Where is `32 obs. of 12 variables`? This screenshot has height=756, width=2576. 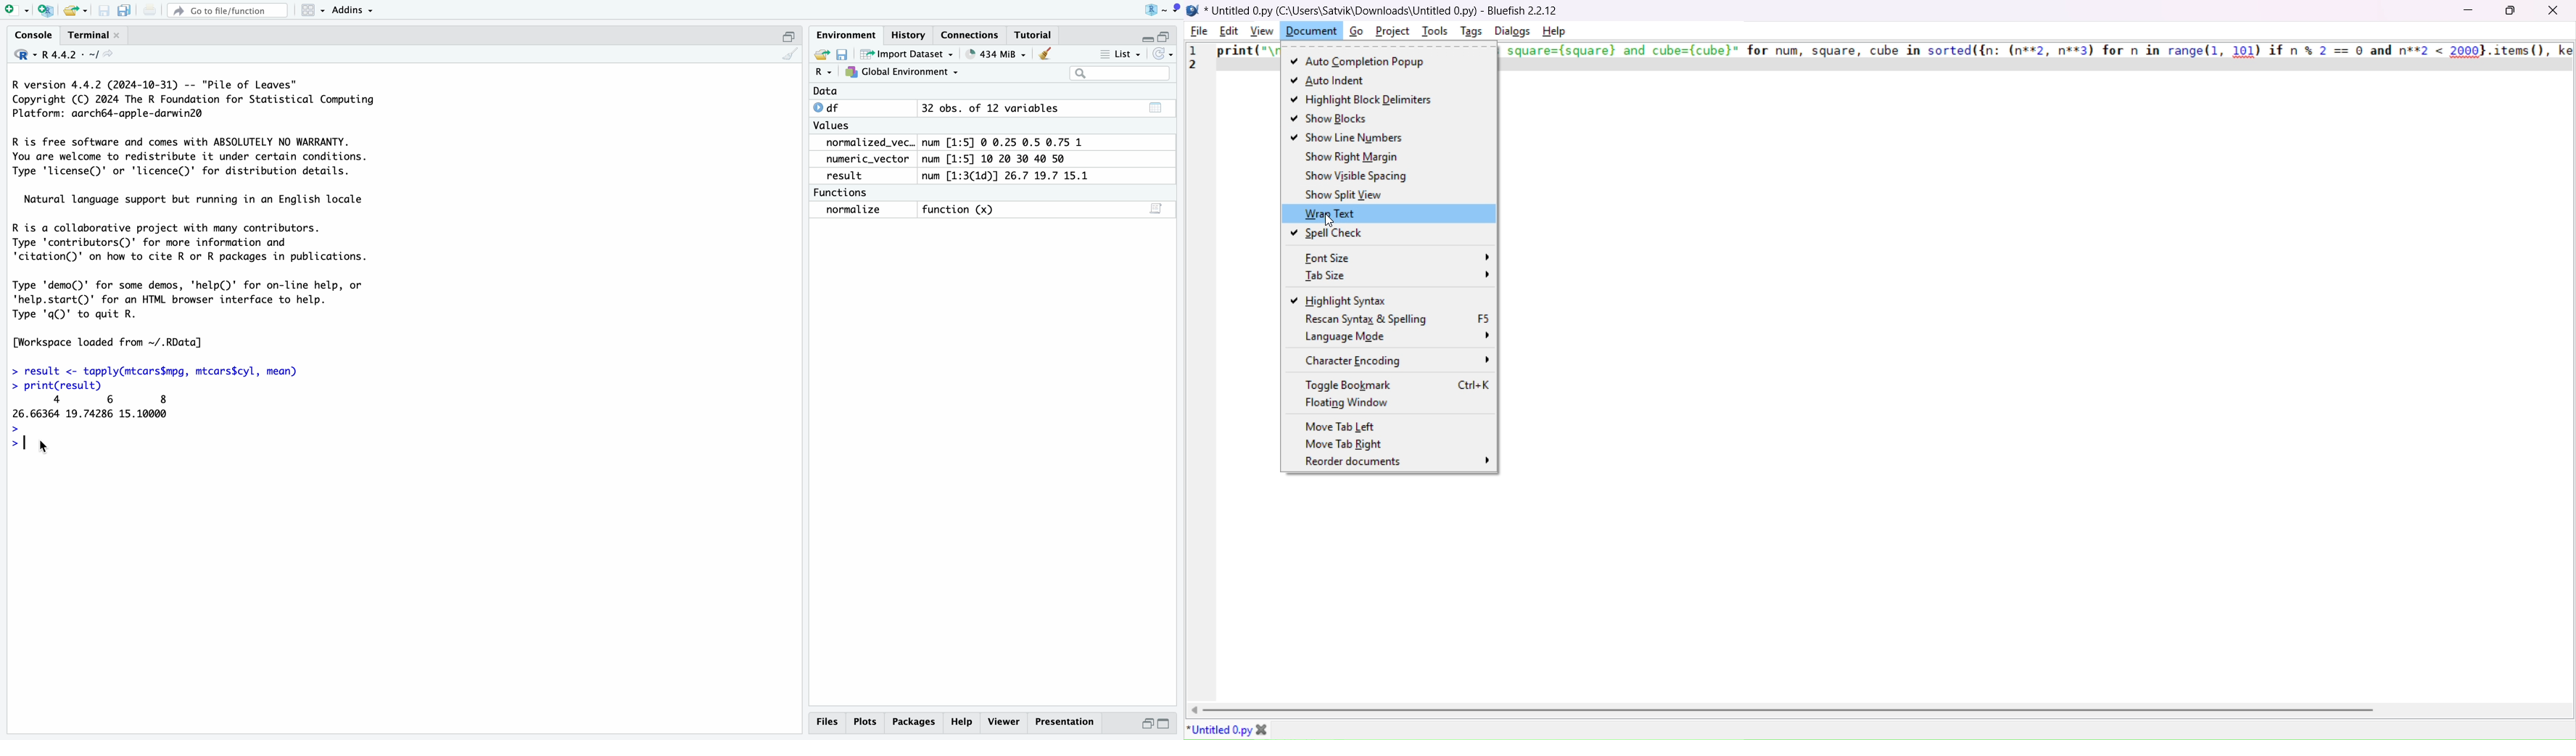 32 obs. of 12 variables is located at coordinates (991, 109).